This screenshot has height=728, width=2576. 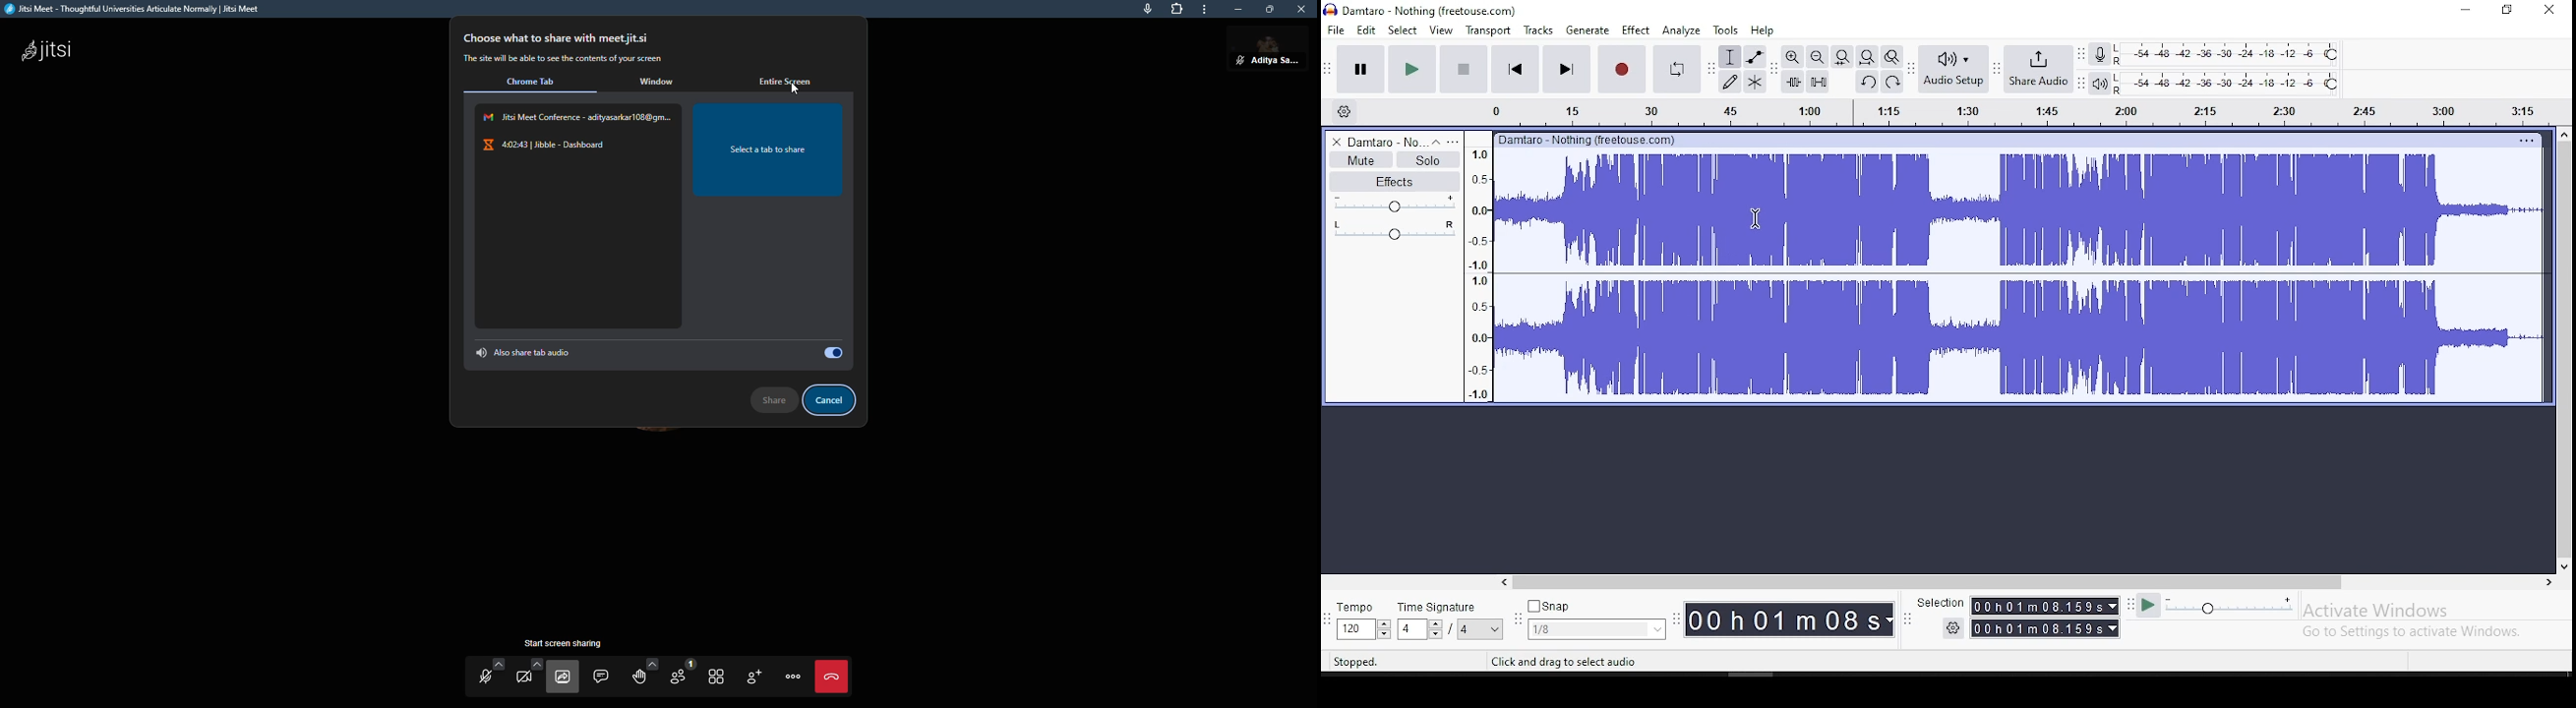 I want to click on play, so click(x=1412, y=68).